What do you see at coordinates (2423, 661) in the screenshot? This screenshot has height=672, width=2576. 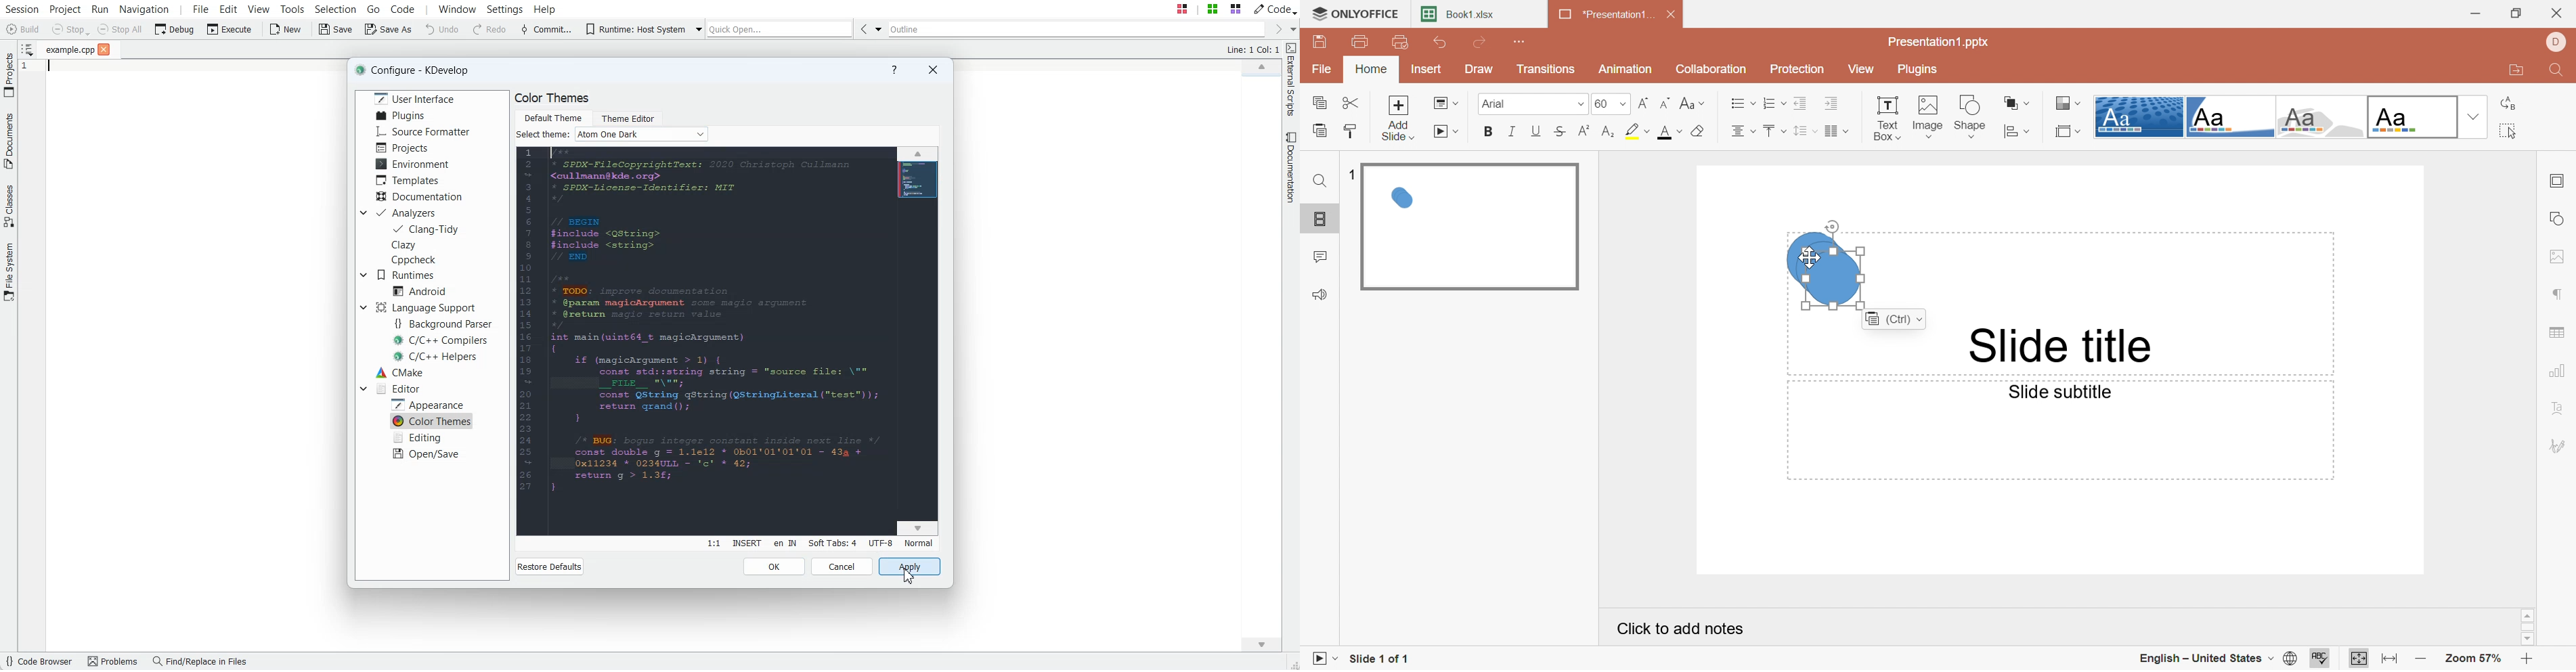 I see `Zoom out` at bounding box center [2423, 661].